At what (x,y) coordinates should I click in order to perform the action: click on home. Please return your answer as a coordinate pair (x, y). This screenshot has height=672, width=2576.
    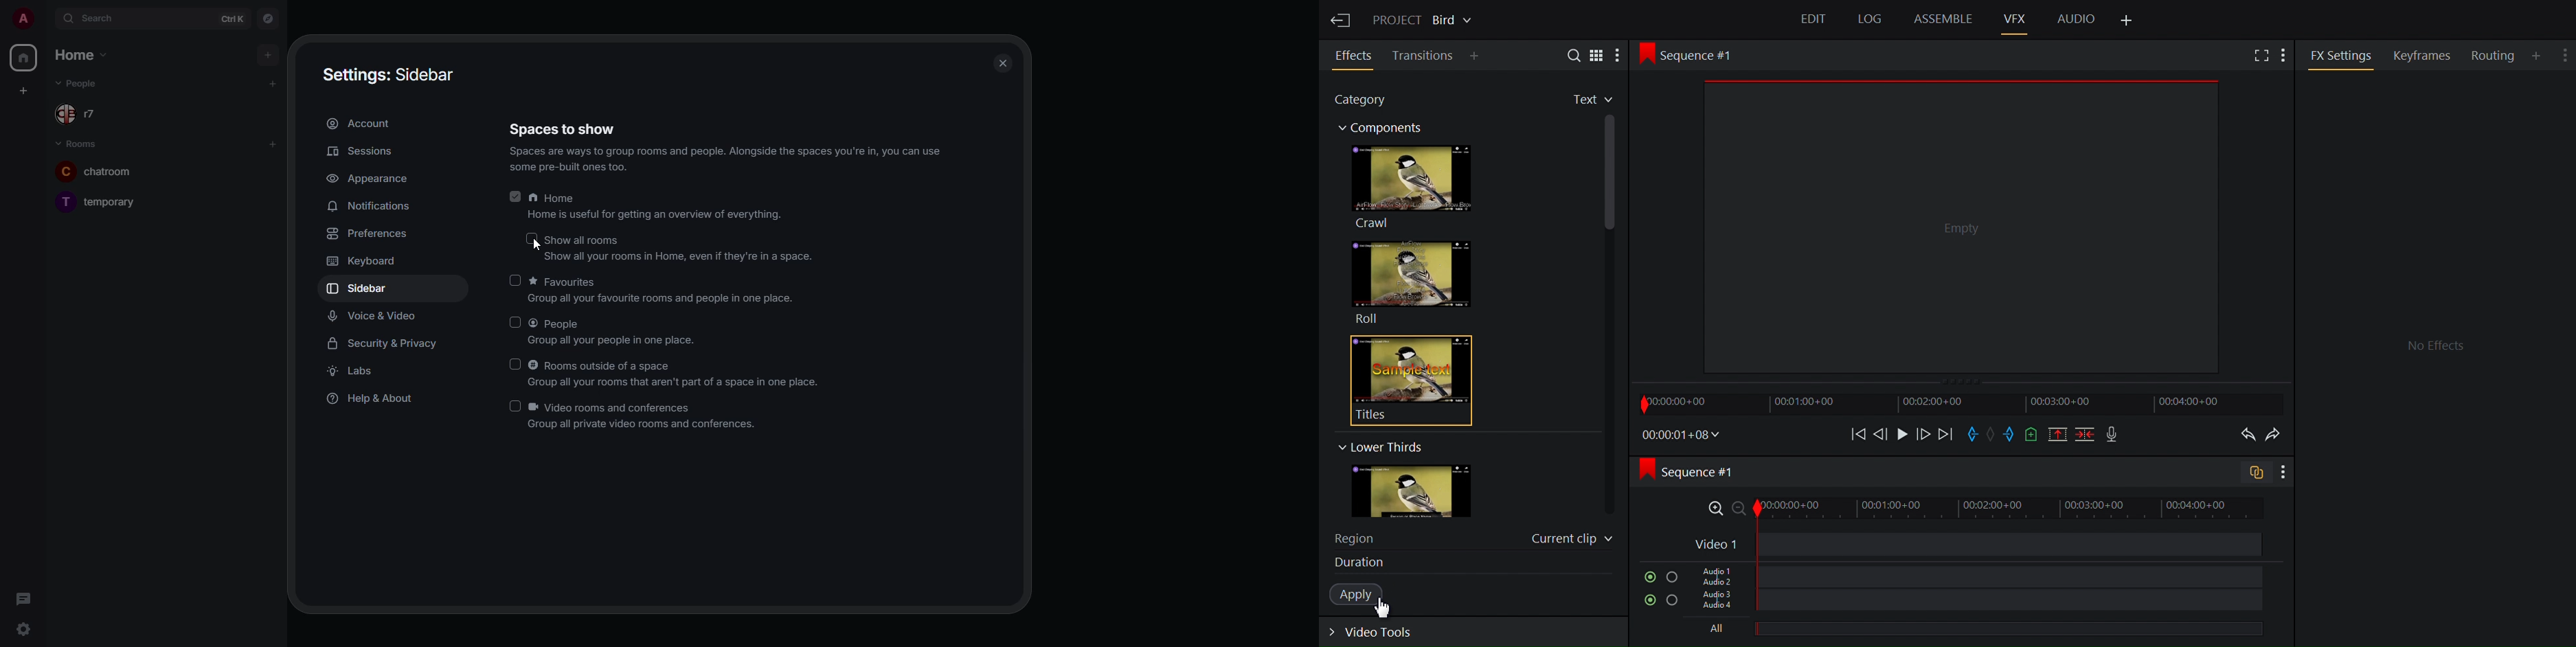
    Looking at the image, I should click on (661, 208).